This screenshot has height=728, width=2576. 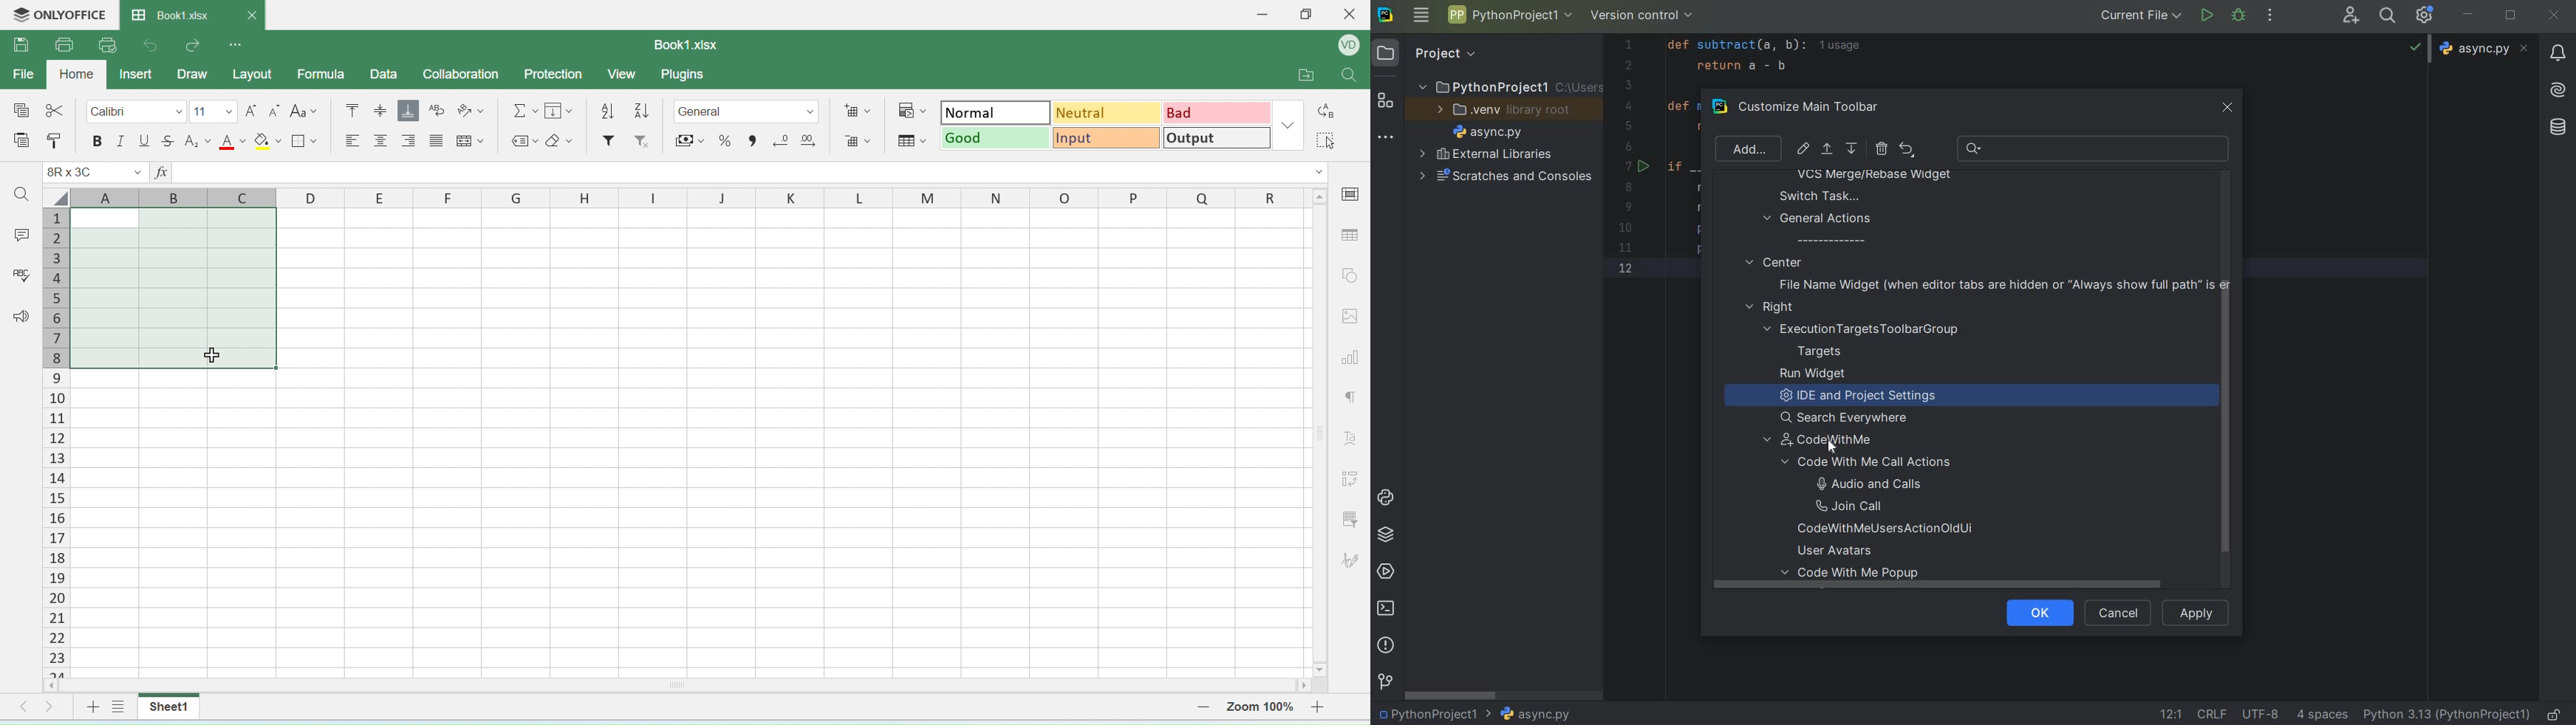 What do you see at coordinates (2558, 88) in the screenshot?
I see `` at bounding box center [2558, 88].